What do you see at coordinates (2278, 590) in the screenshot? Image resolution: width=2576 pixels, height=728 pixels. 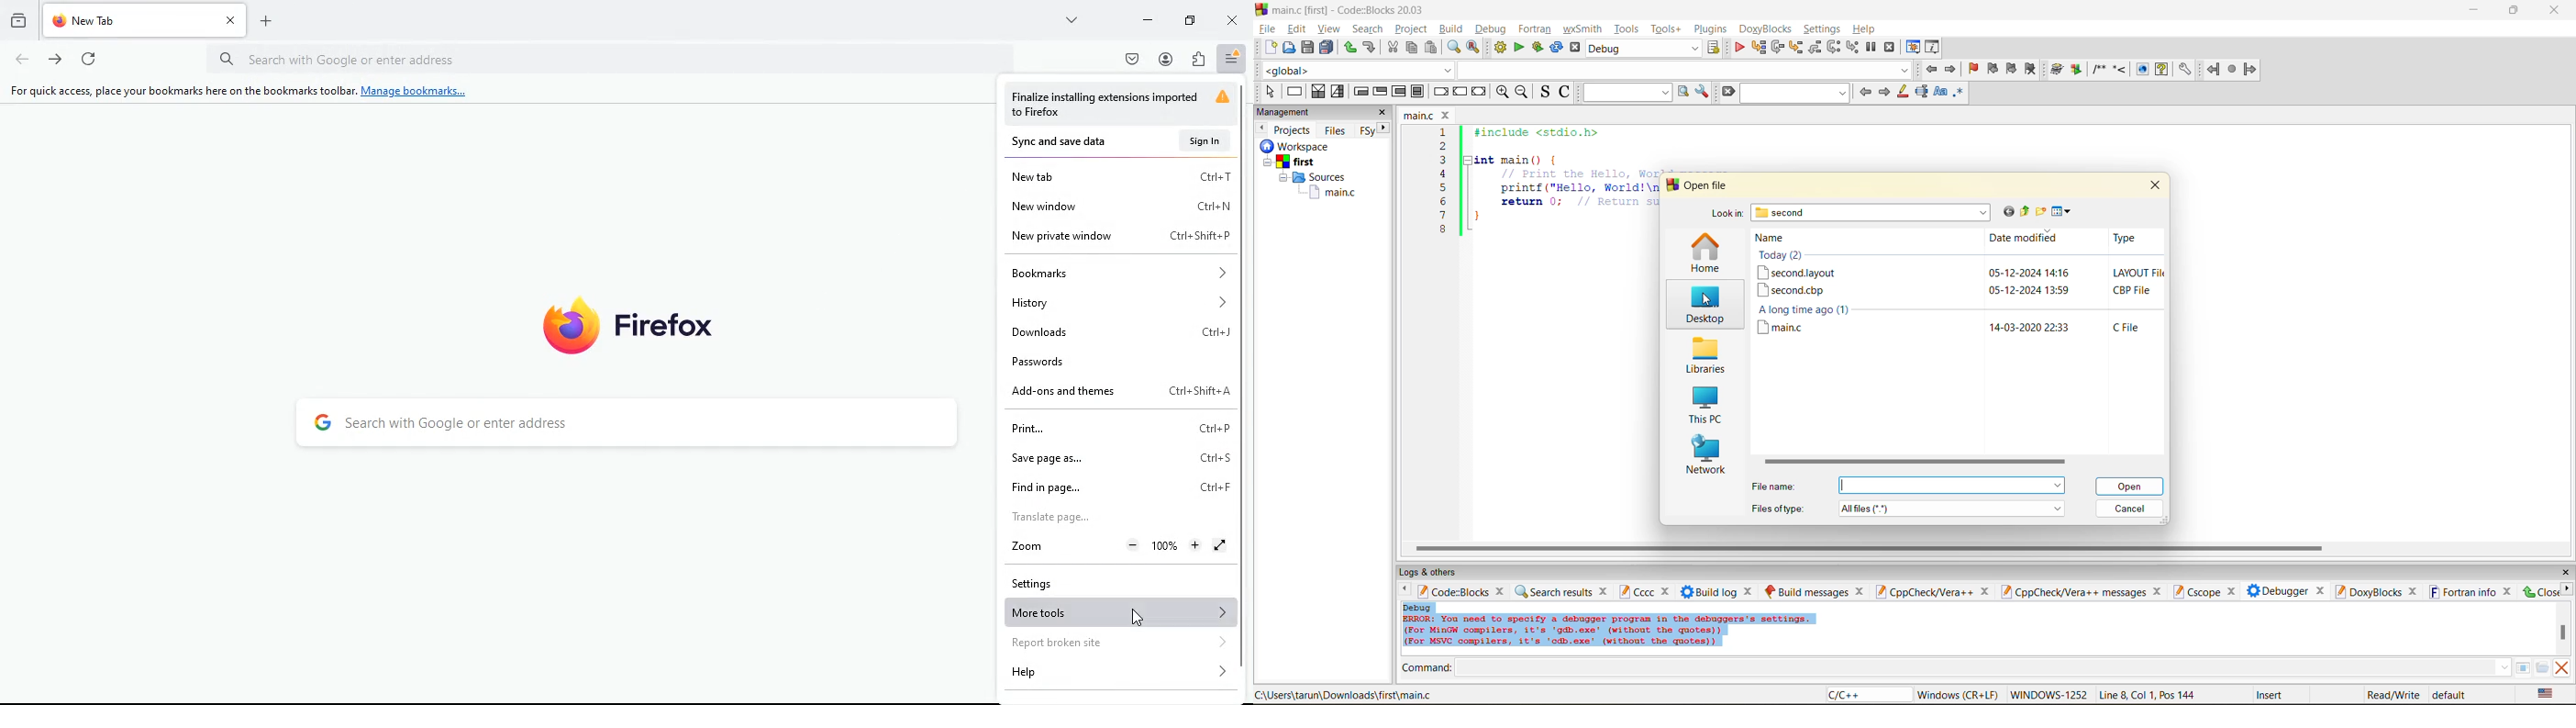 I see `debugger` at bounding box center [2278, 590].